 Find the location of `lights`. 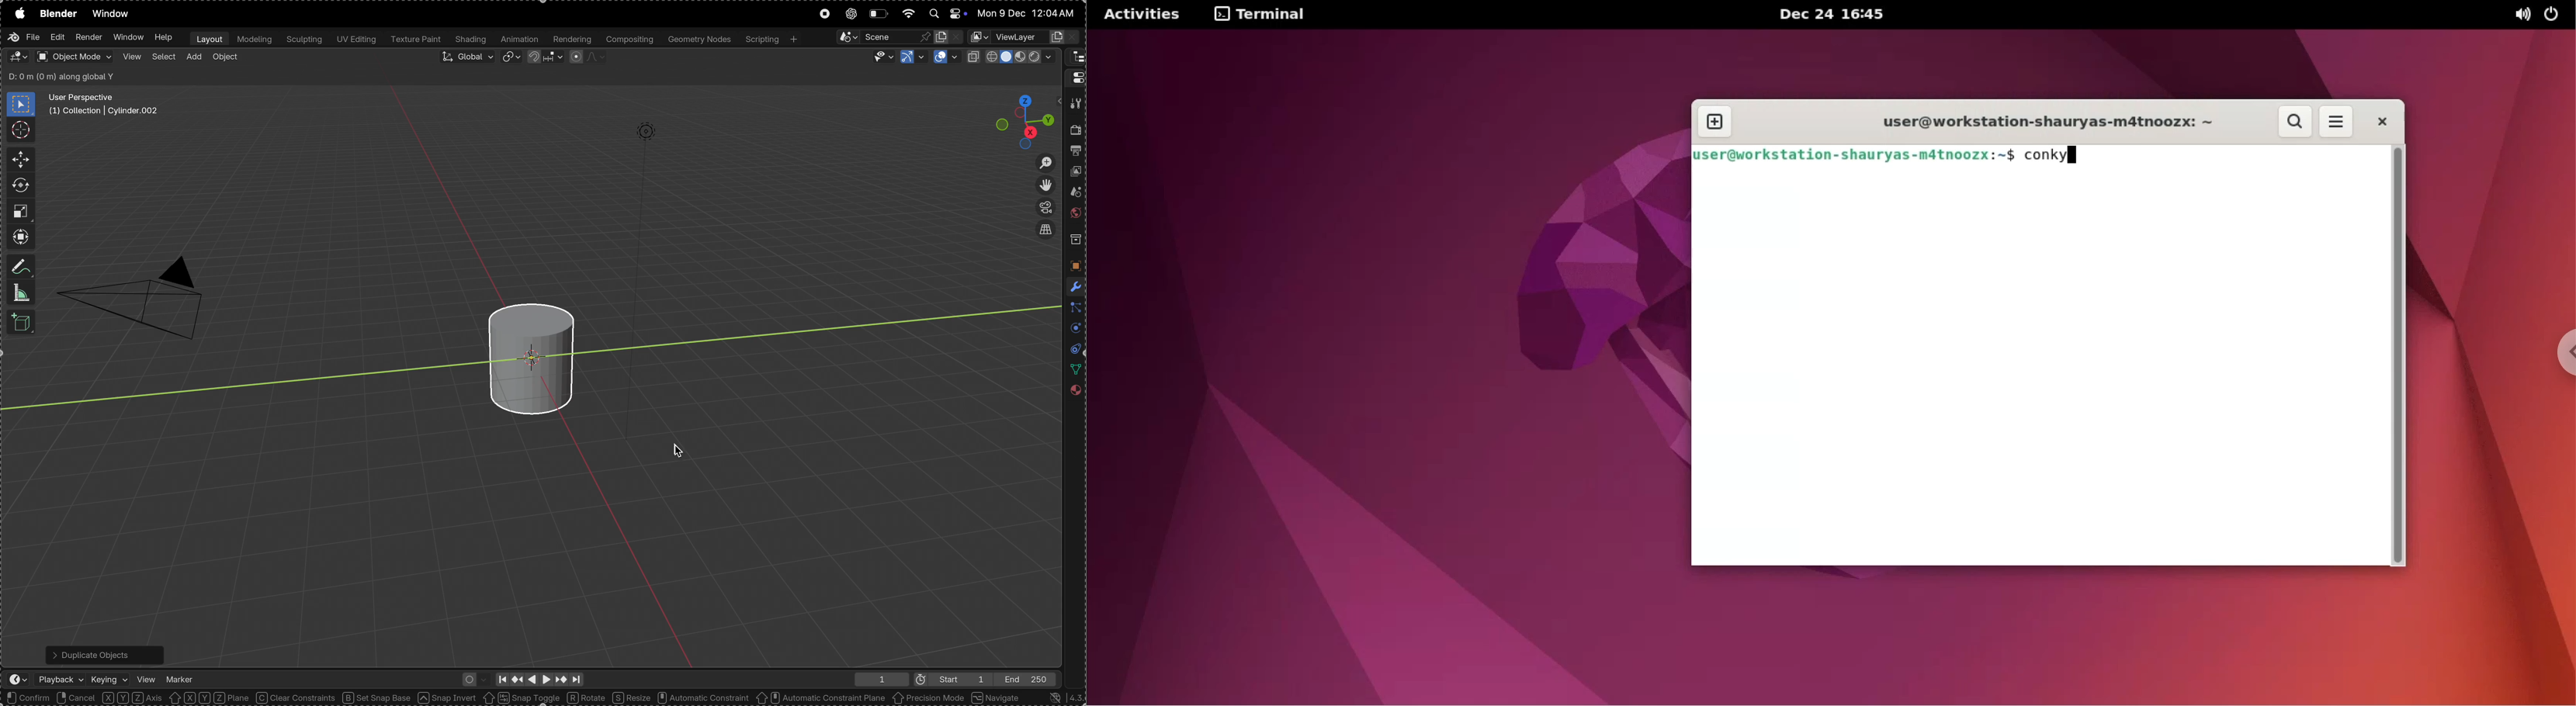

lights is located at coordinates (642, 137).